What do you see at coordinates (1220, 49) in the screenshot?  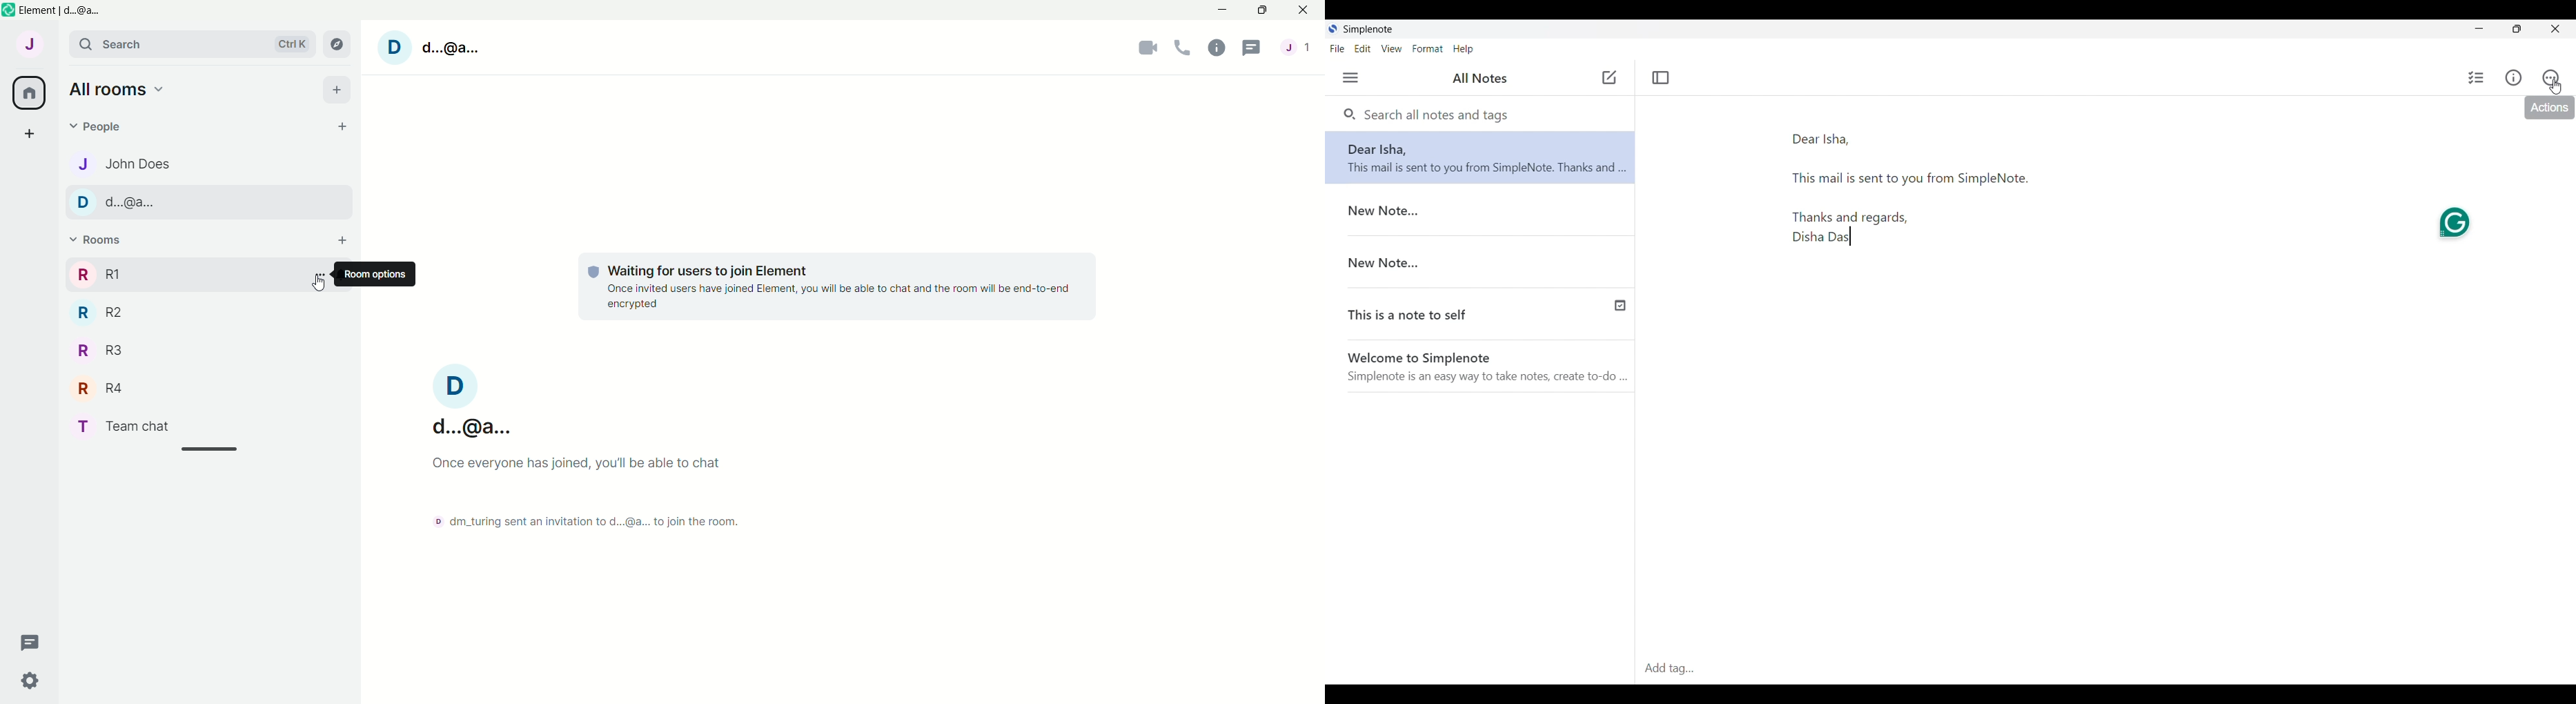 I see `information` at bounding box center [1220, 49].